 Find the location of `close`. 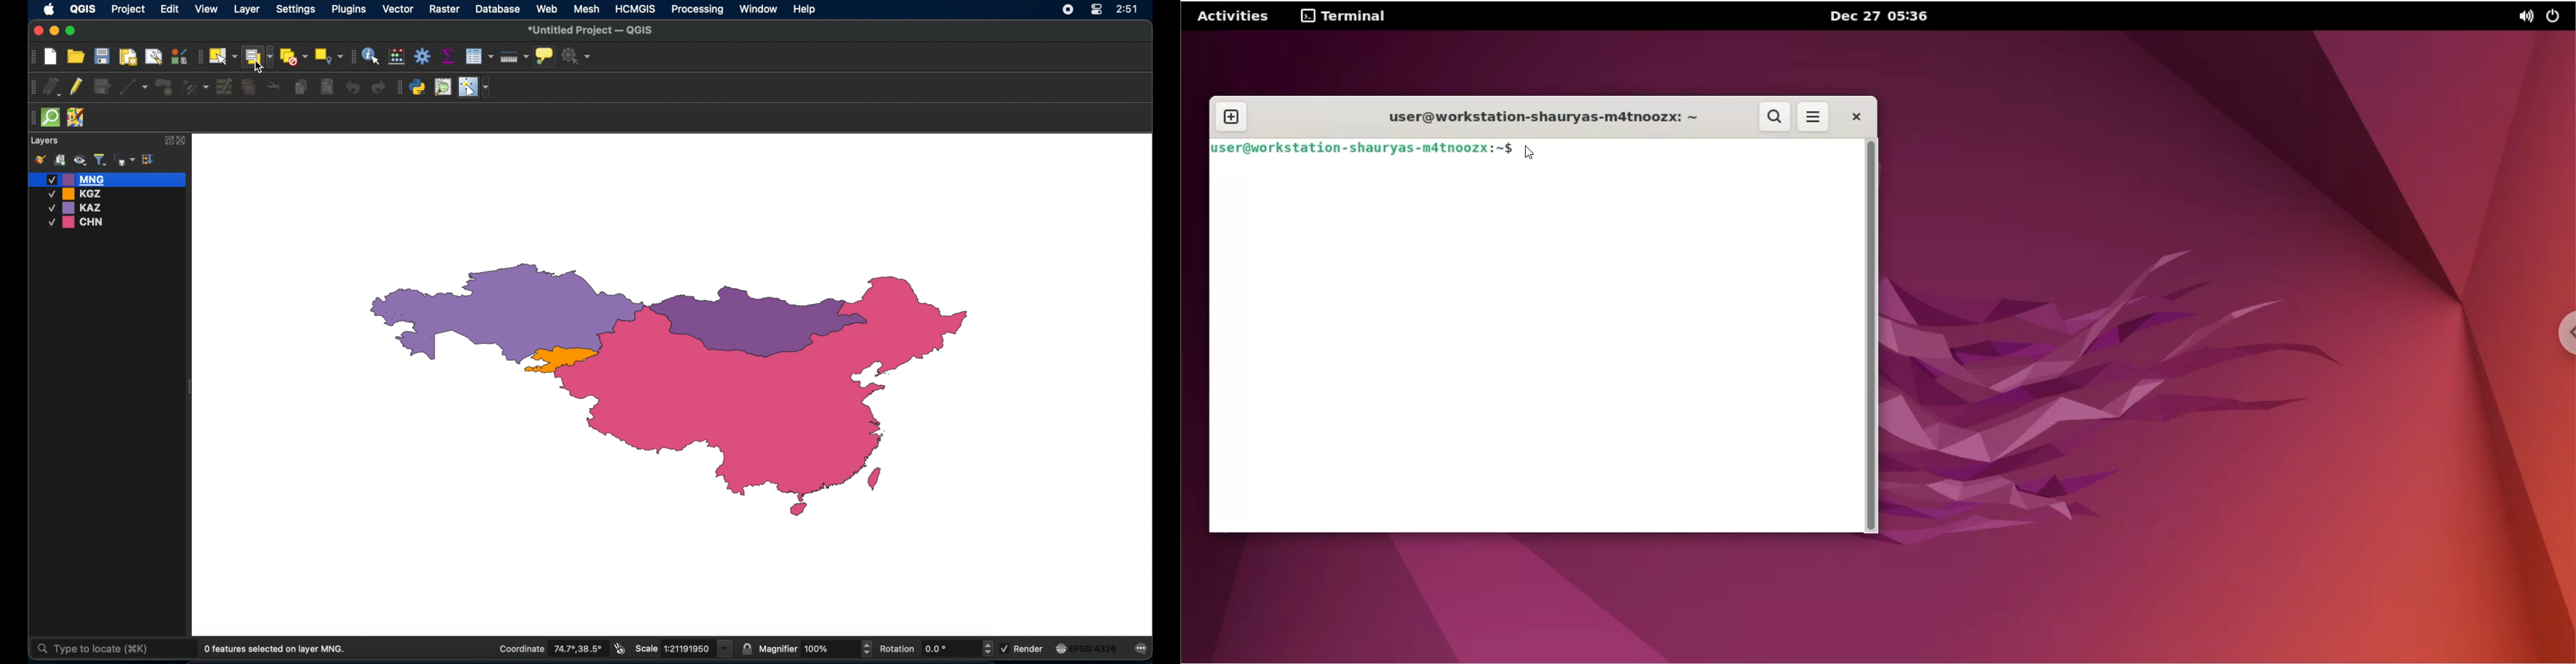

close is located at coordinates (37, 30).